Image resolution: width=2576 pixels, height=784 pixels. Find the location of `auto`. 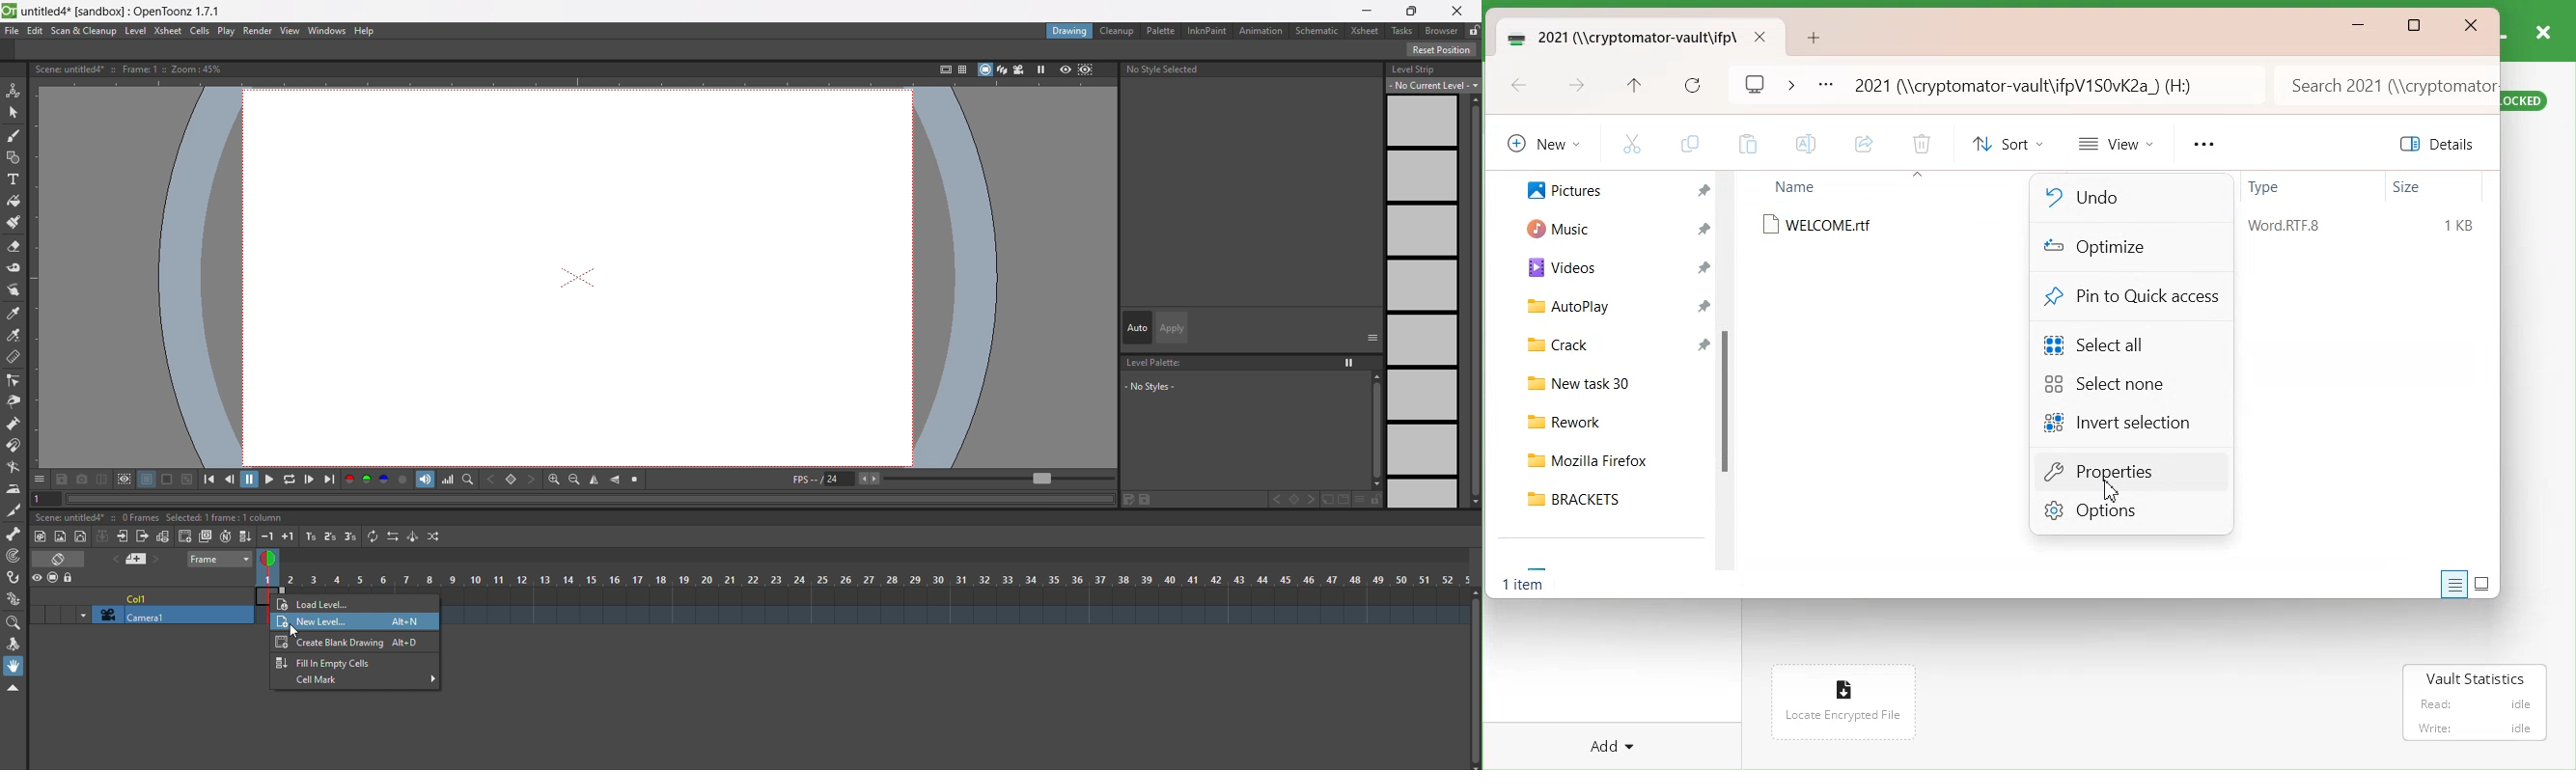

auto is located at coordinates (1138, 327).